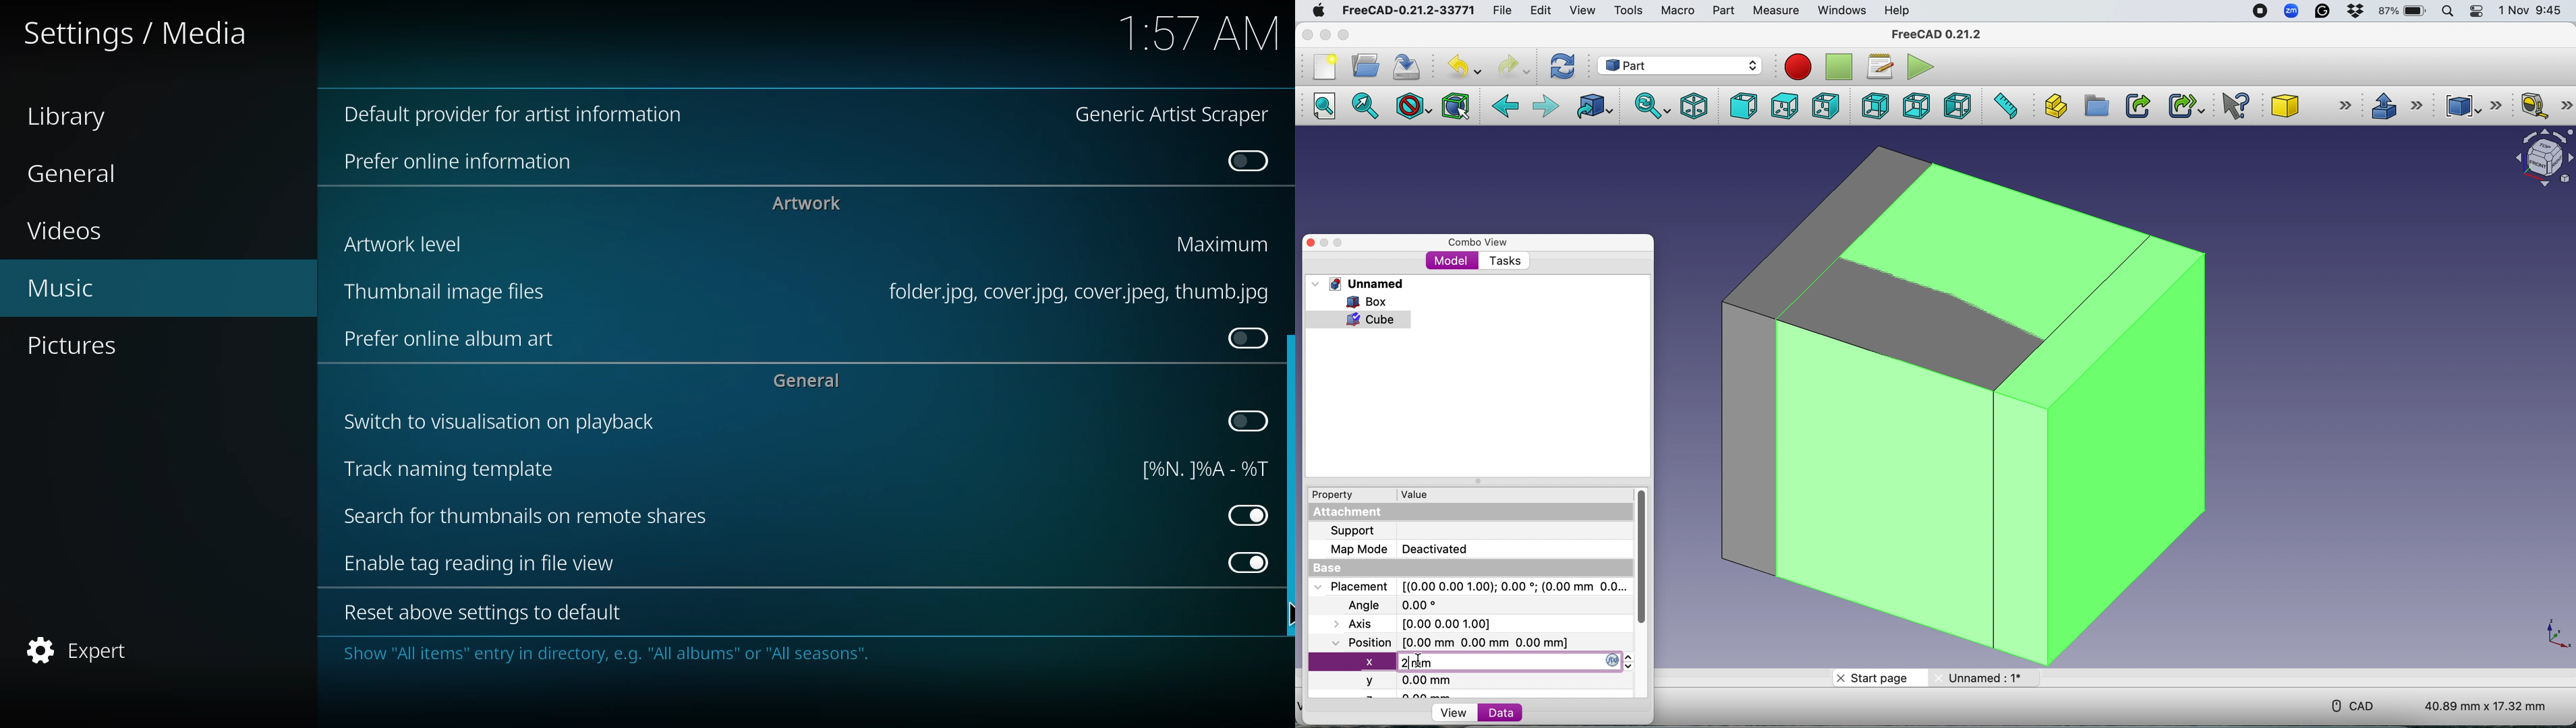 This screenshot has height=728, width=2576. Describe the element at coordinates (2404, 12) in the screenshot. I see `87% battery` at that location.